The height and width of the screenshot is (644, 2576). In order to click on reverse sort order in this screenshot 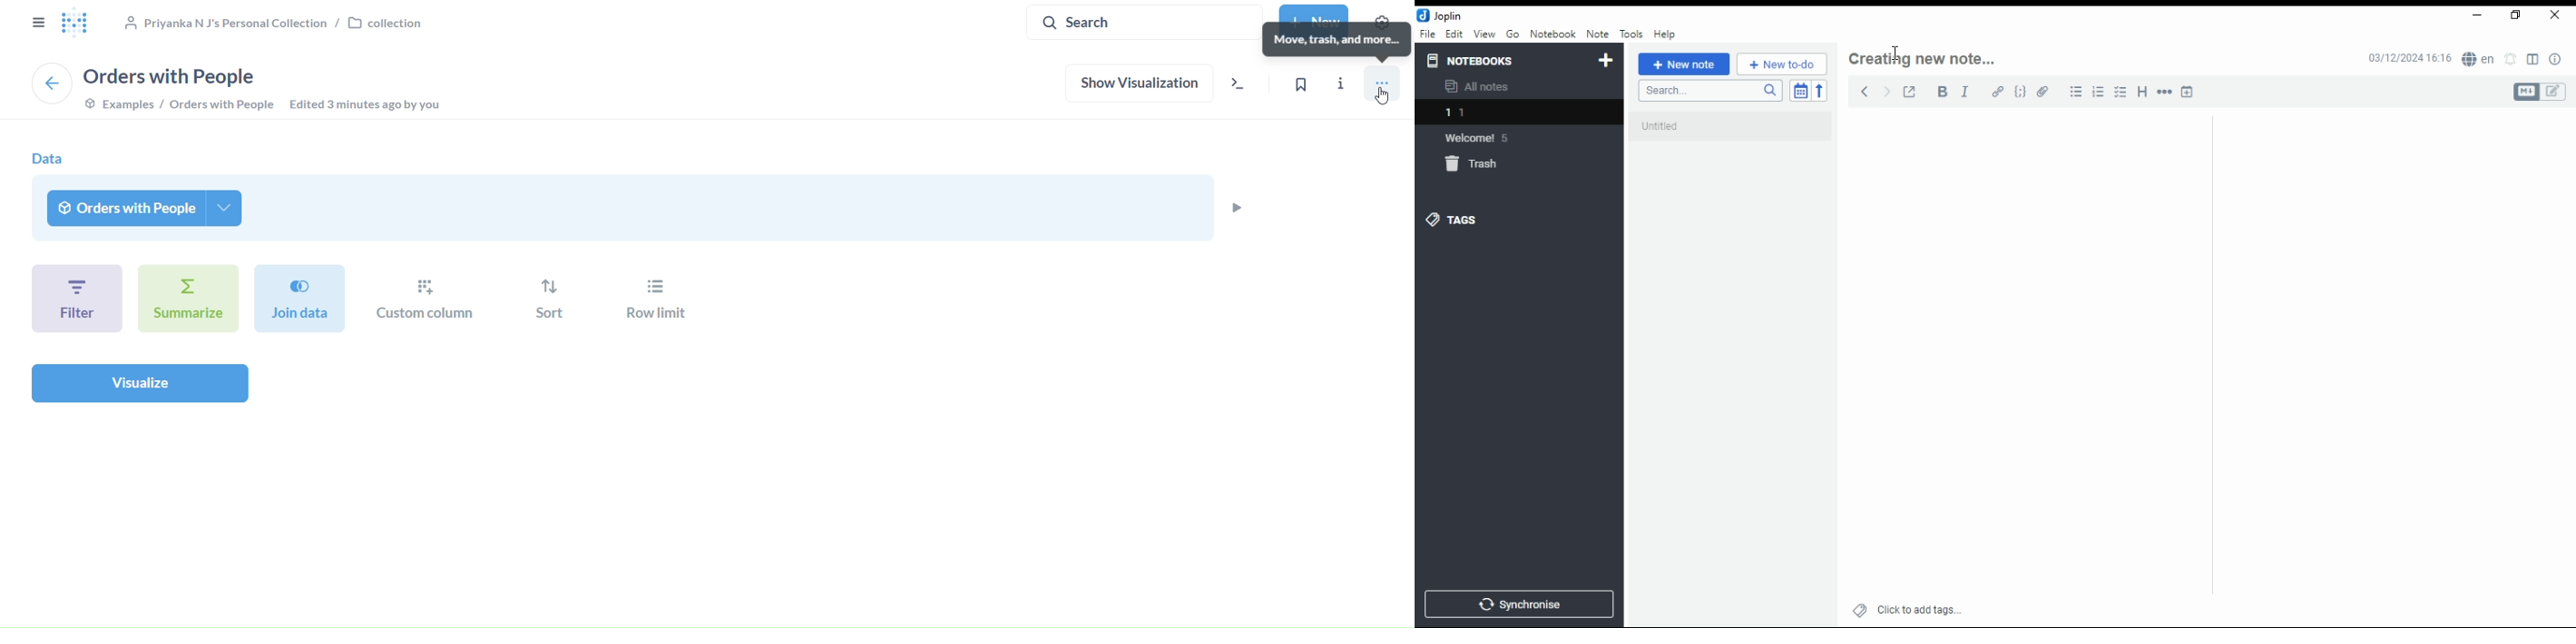, I will do `click(1819, 91)`.